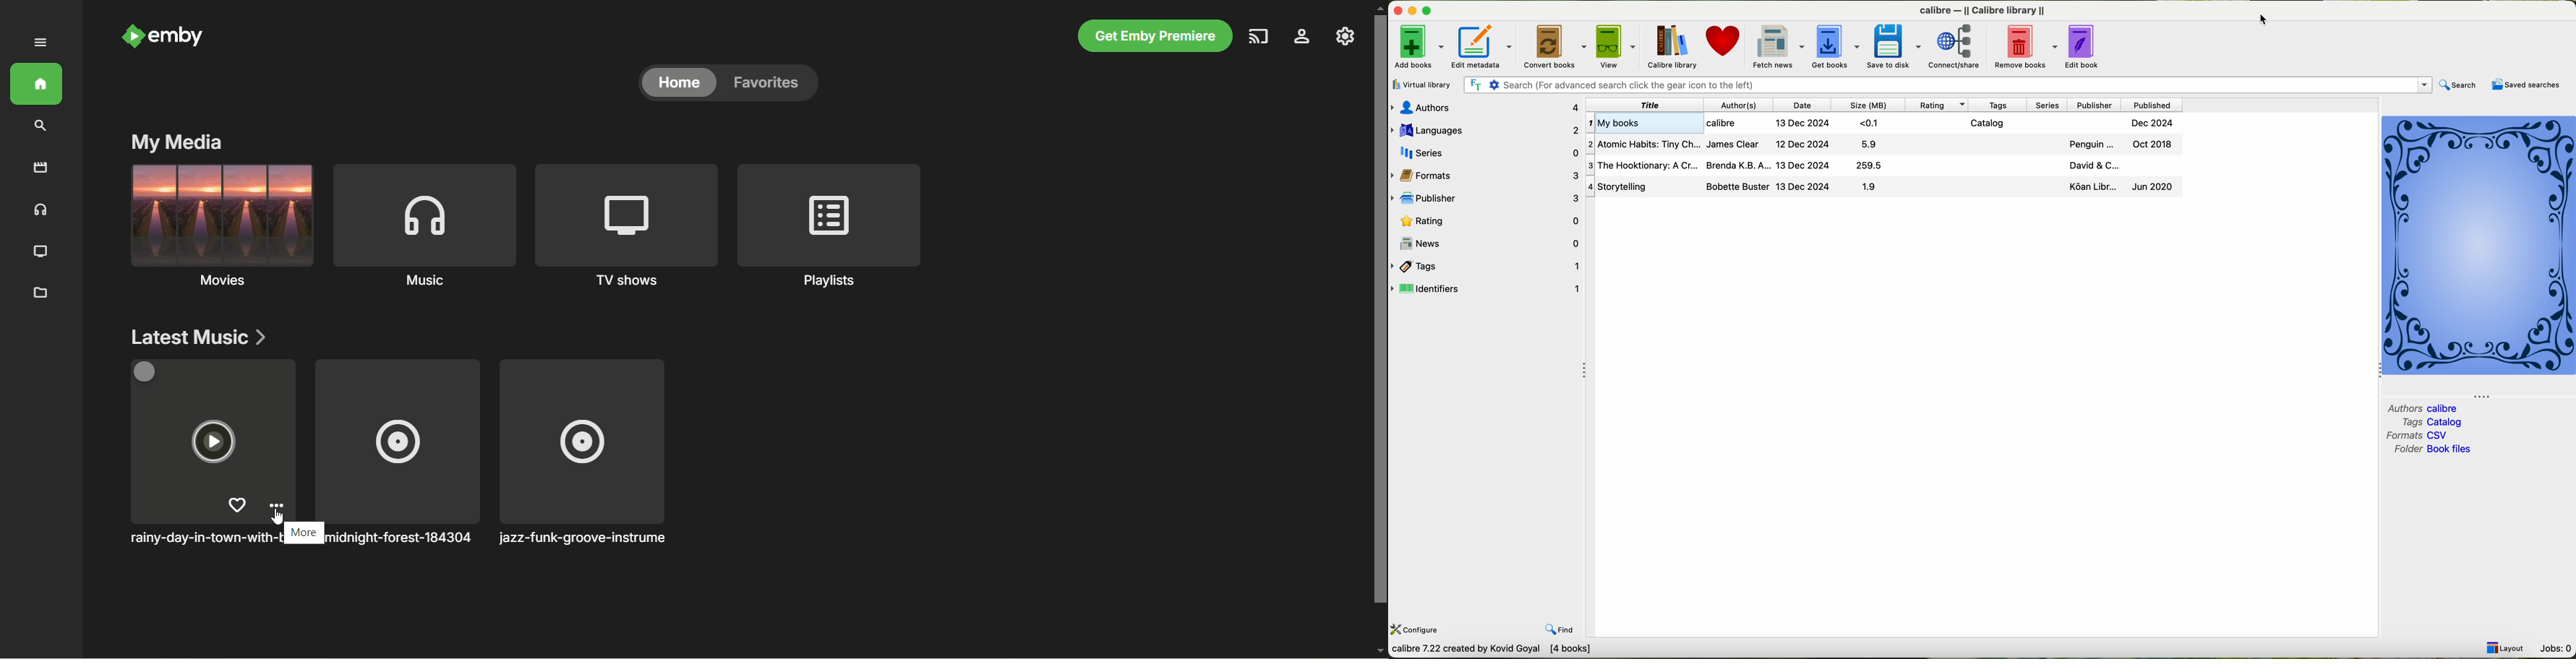  Describe the element at coordinates (1725, 41) in the screenshot. I see `donate` at that location.